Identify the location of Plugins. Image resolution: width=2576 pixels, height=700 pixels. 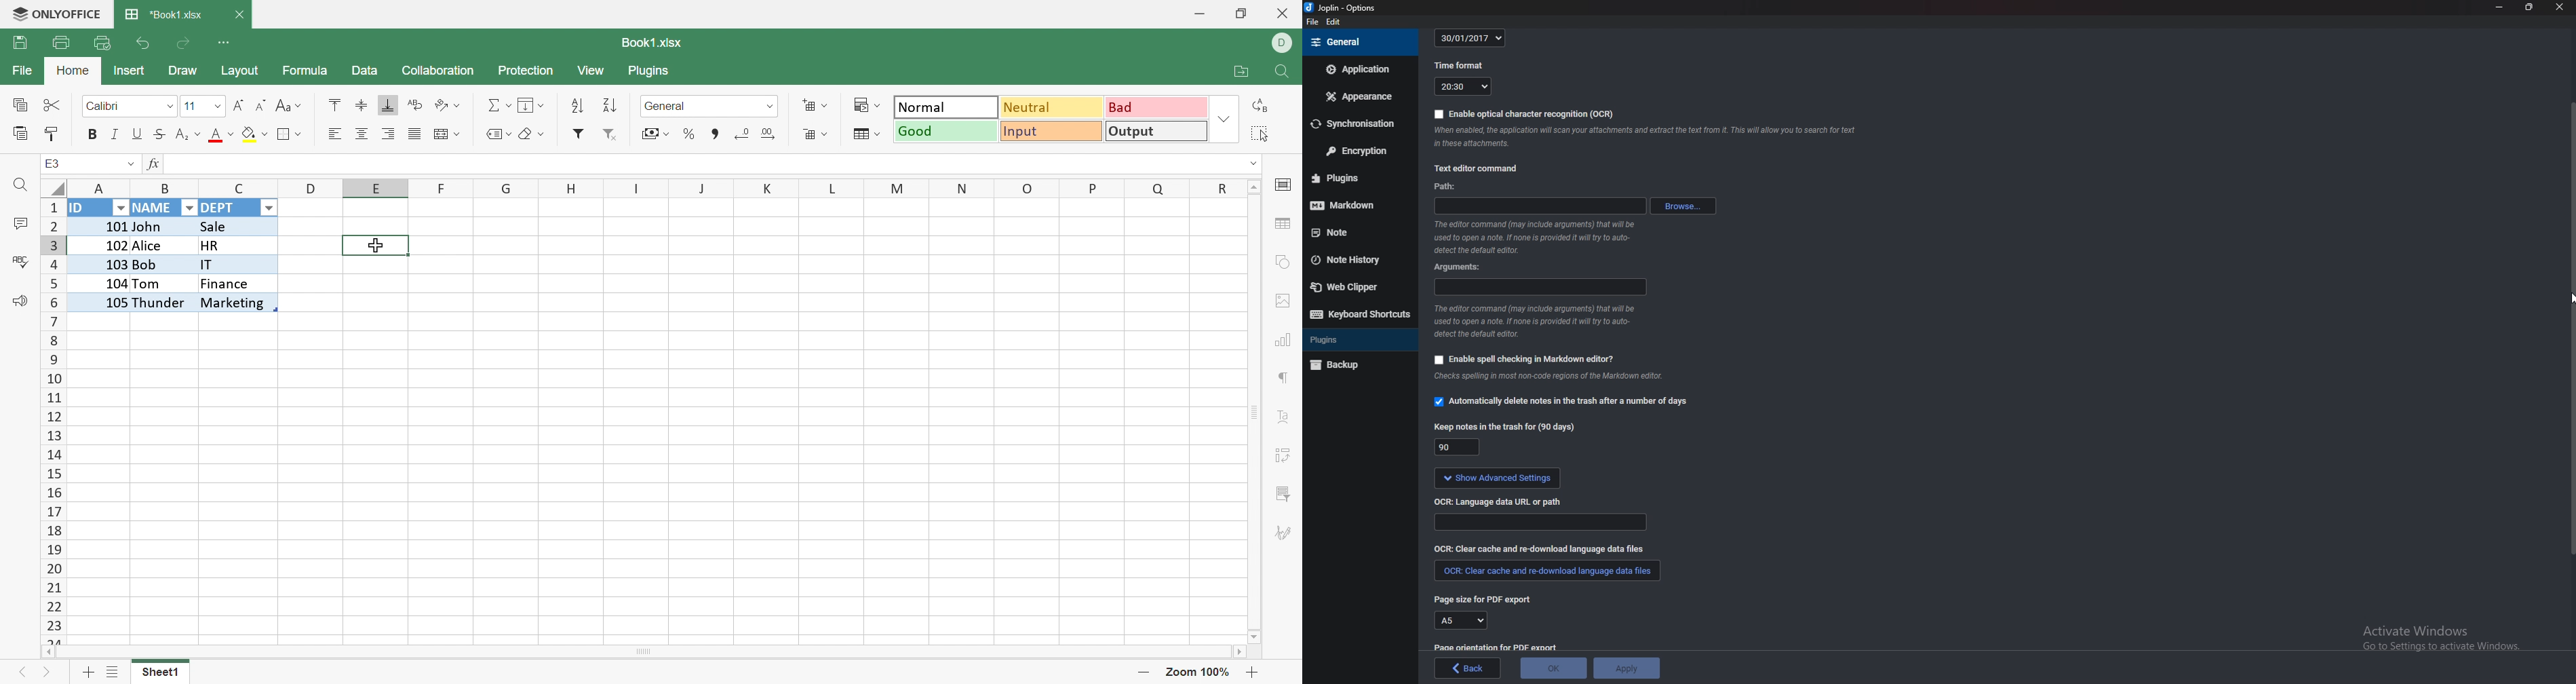
(1358, 339).